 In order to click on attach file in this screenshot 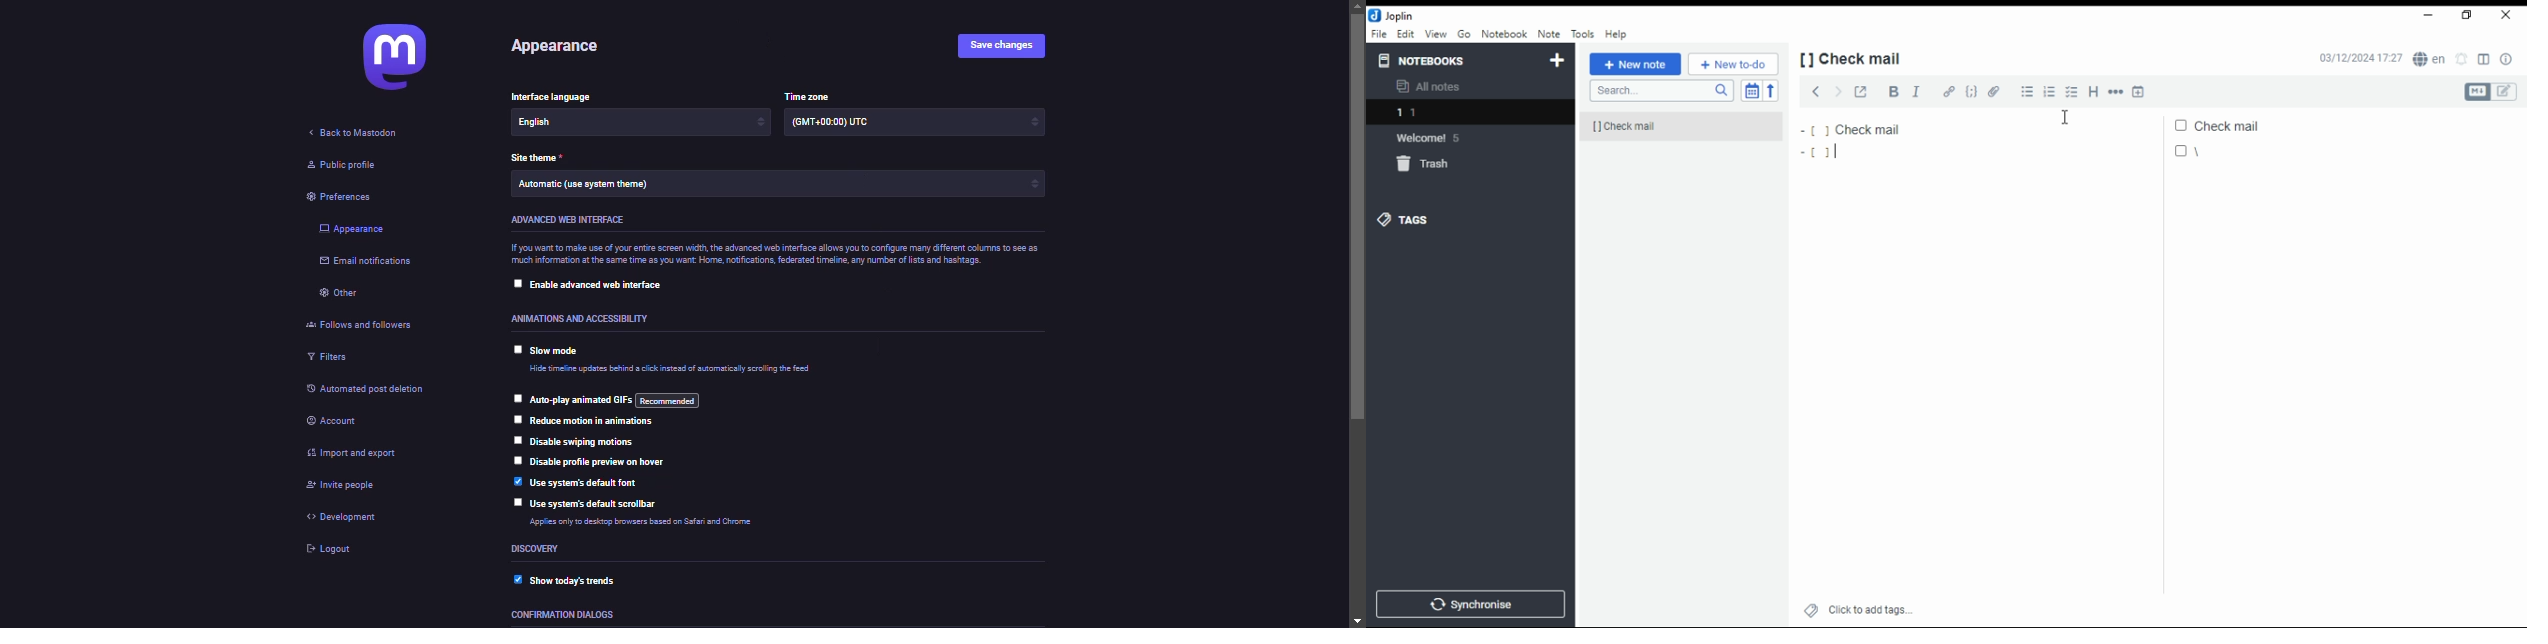, I will do `click(1993, 93)`.